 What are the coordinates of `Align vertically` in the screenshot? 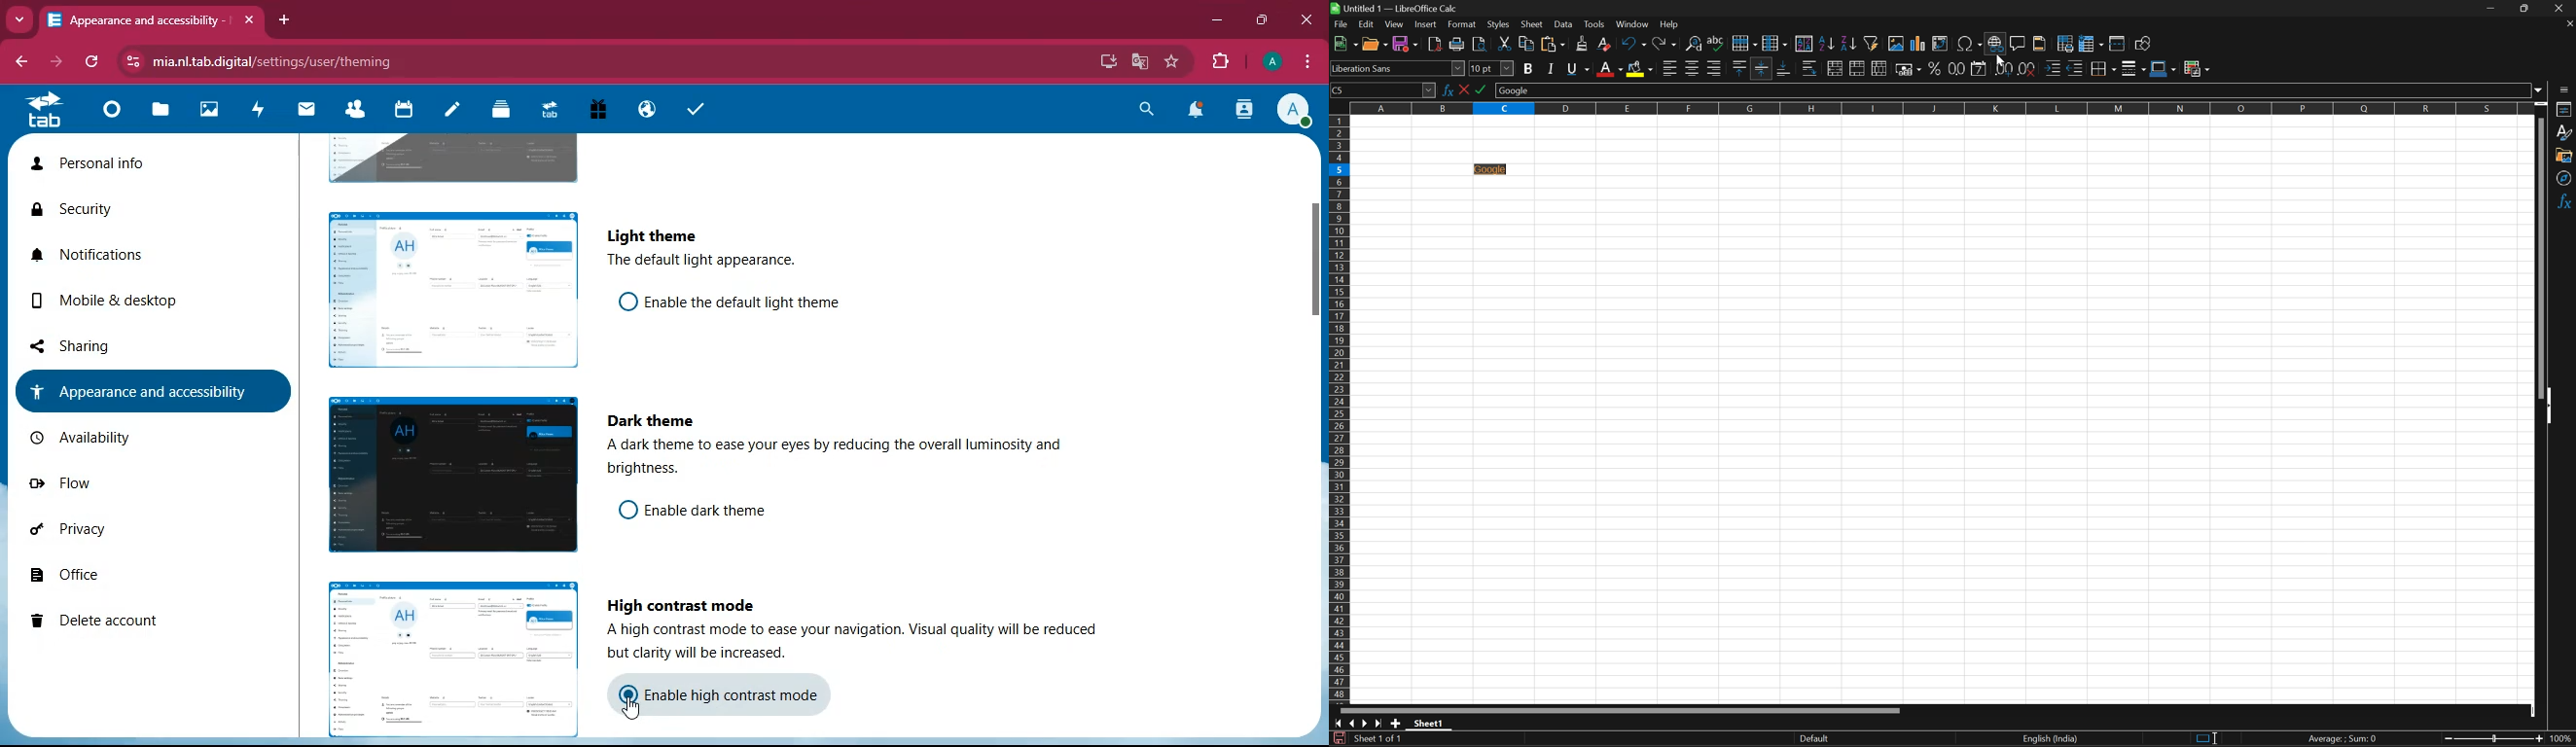 It's located at (1762, 68).